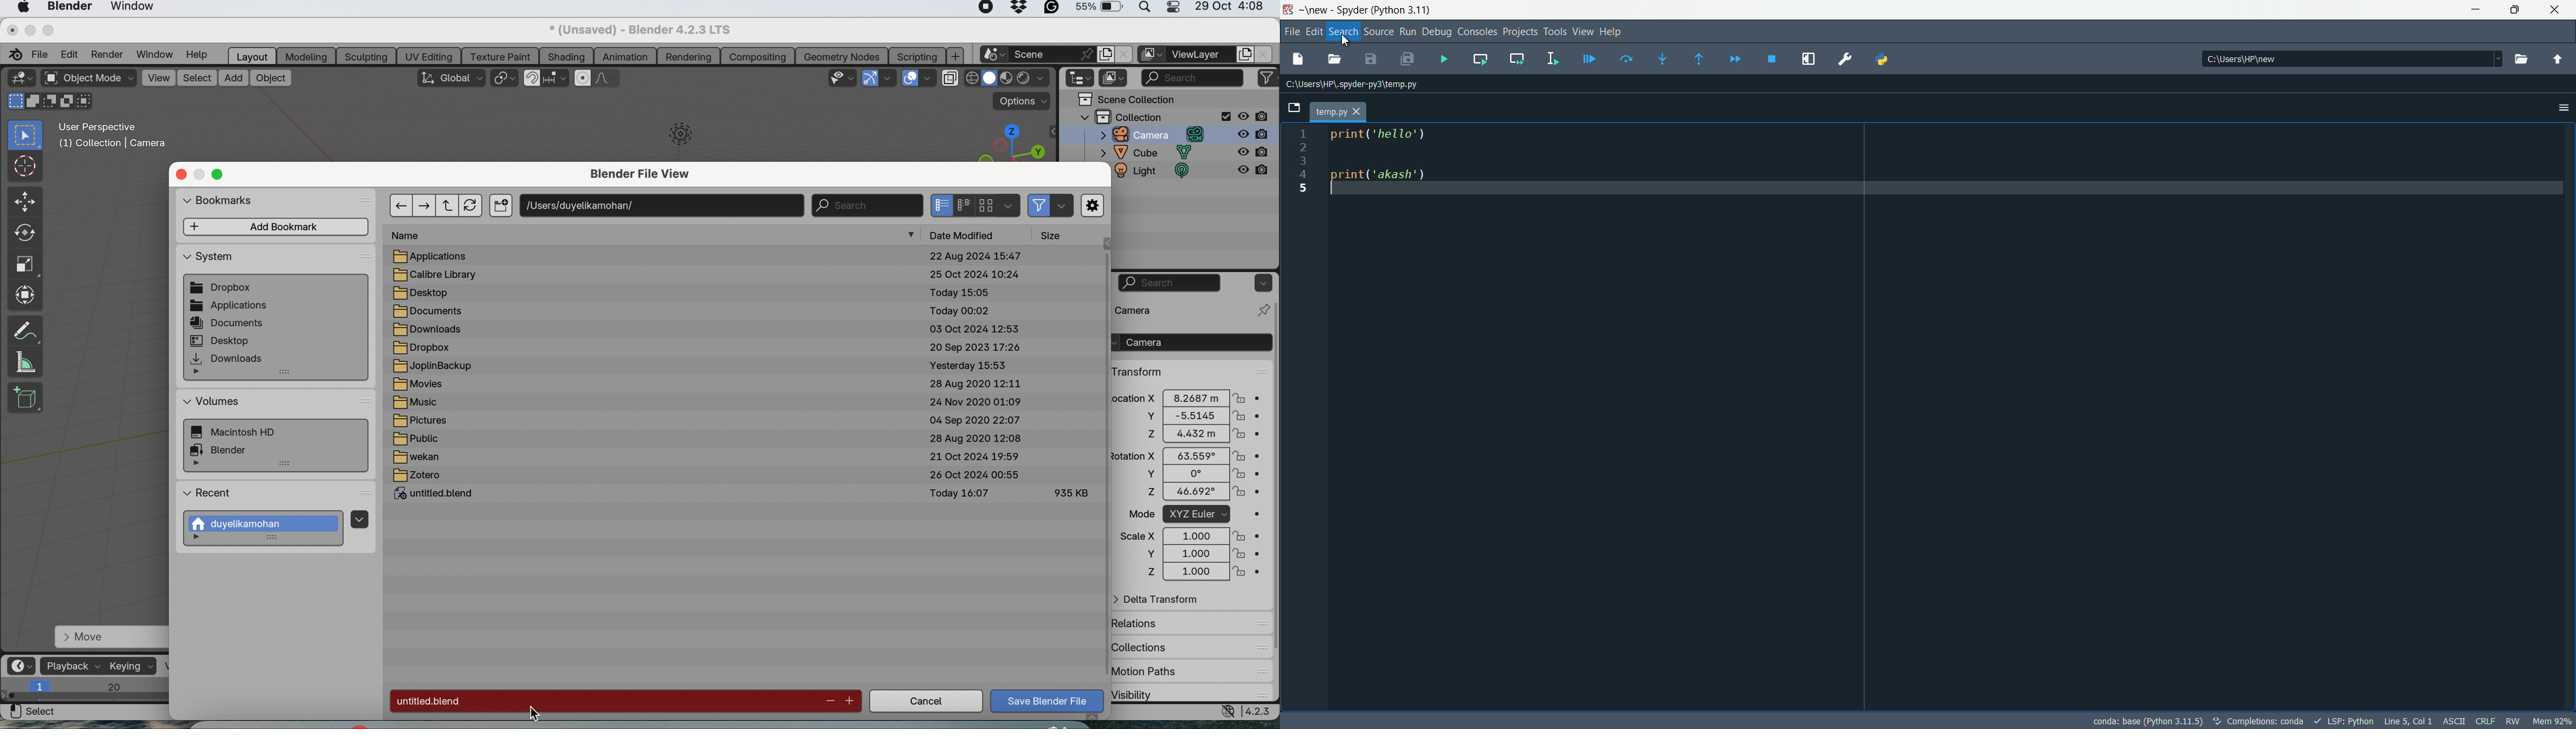 This screenshot has width=2576, height=756. What do you see at coordinates (49, 30) in the screenshot?
I see `maximise` at bounding box center [49, 30].